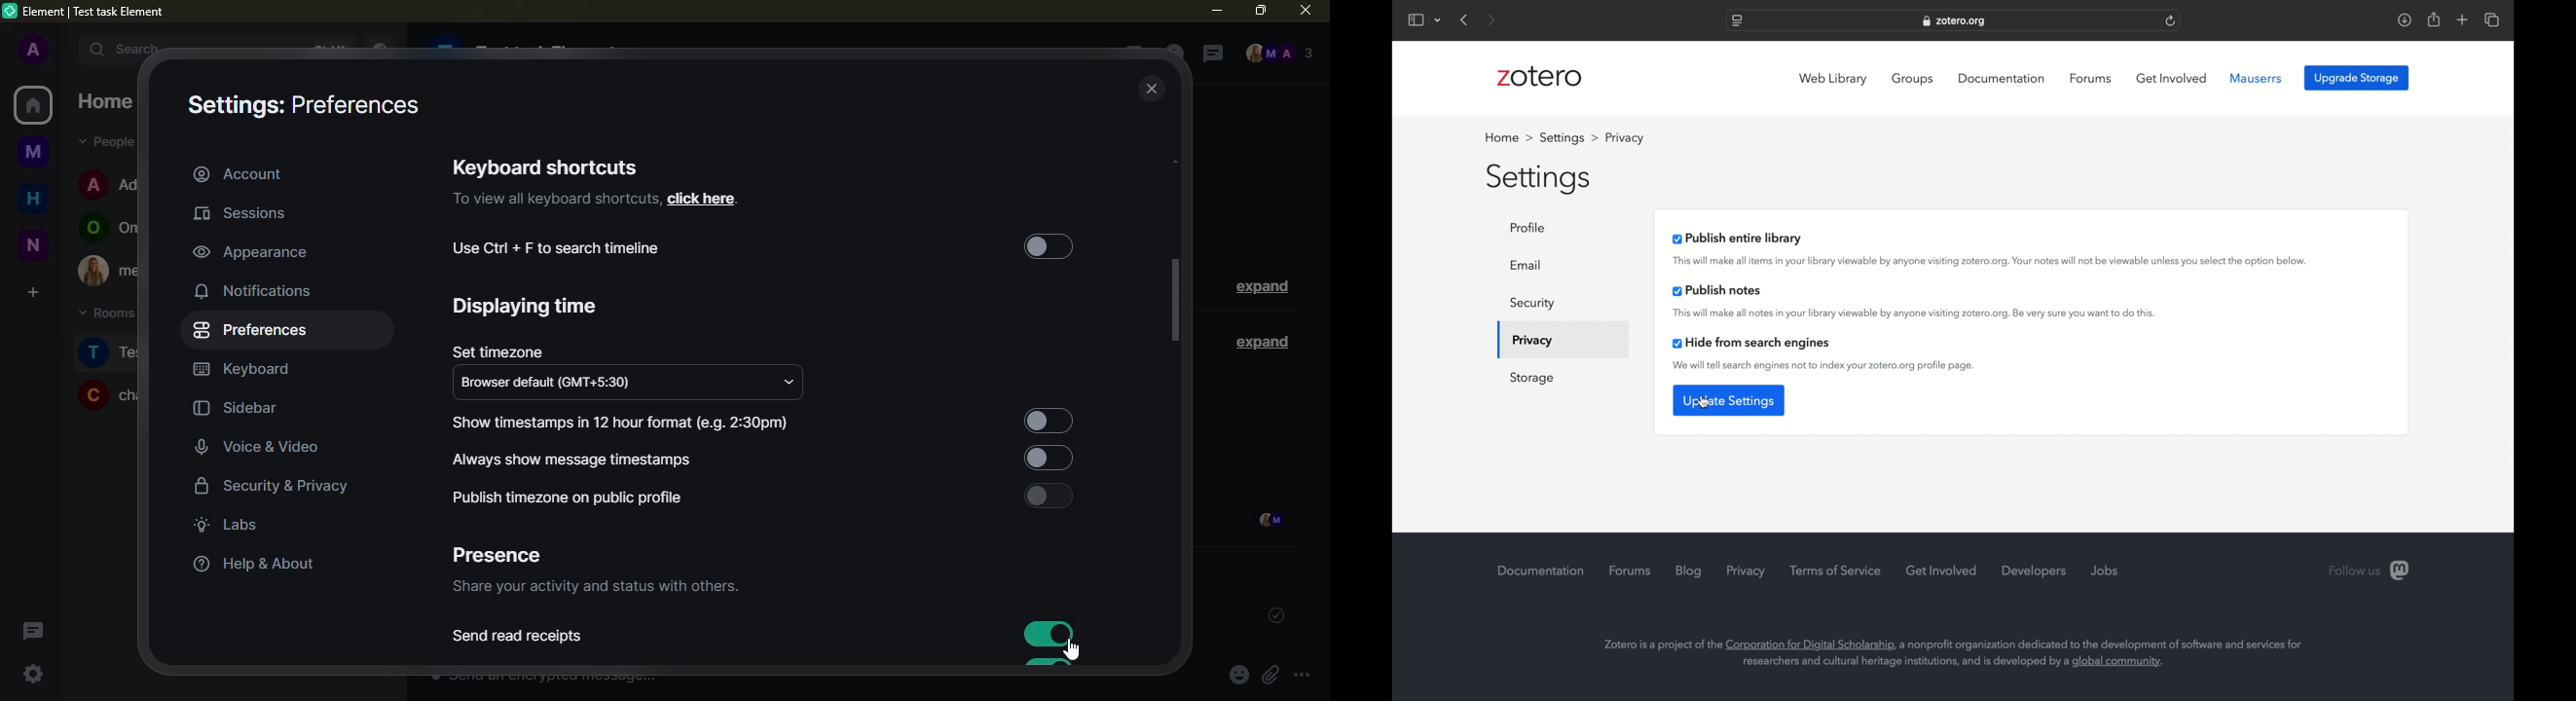  What do you see at coordinates (254, 330) in the screenshot?
I see `preferences` at bounding box center [254, 330].